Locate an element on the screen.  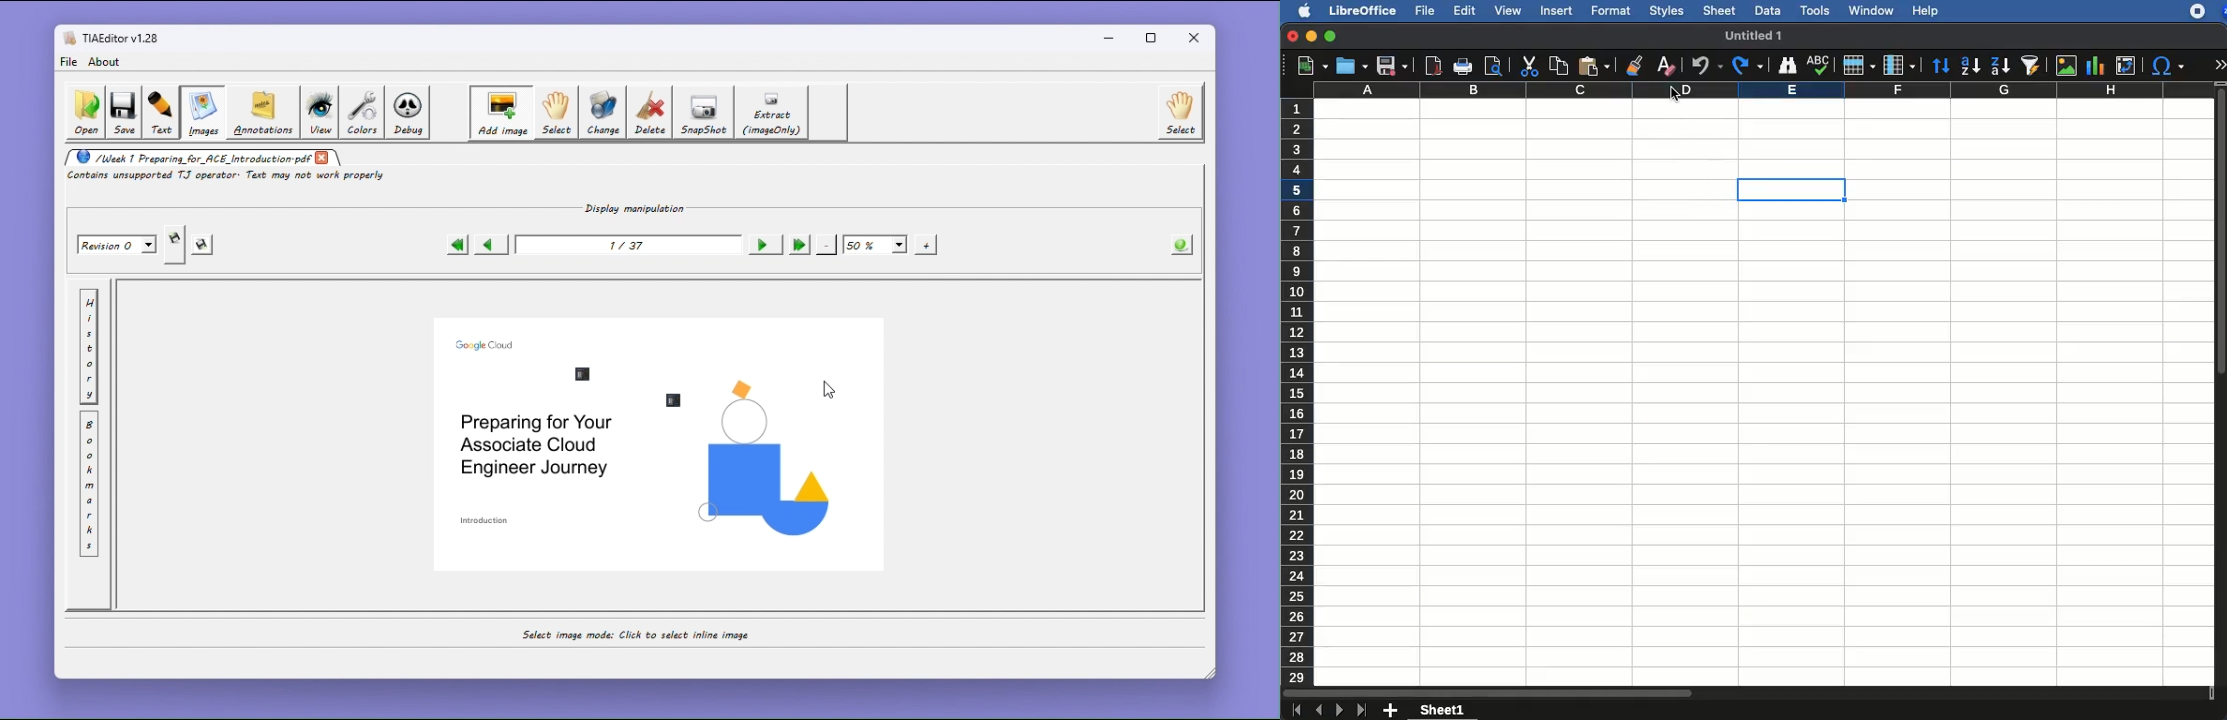
zoom extension is located at coordinates (2222, 11).